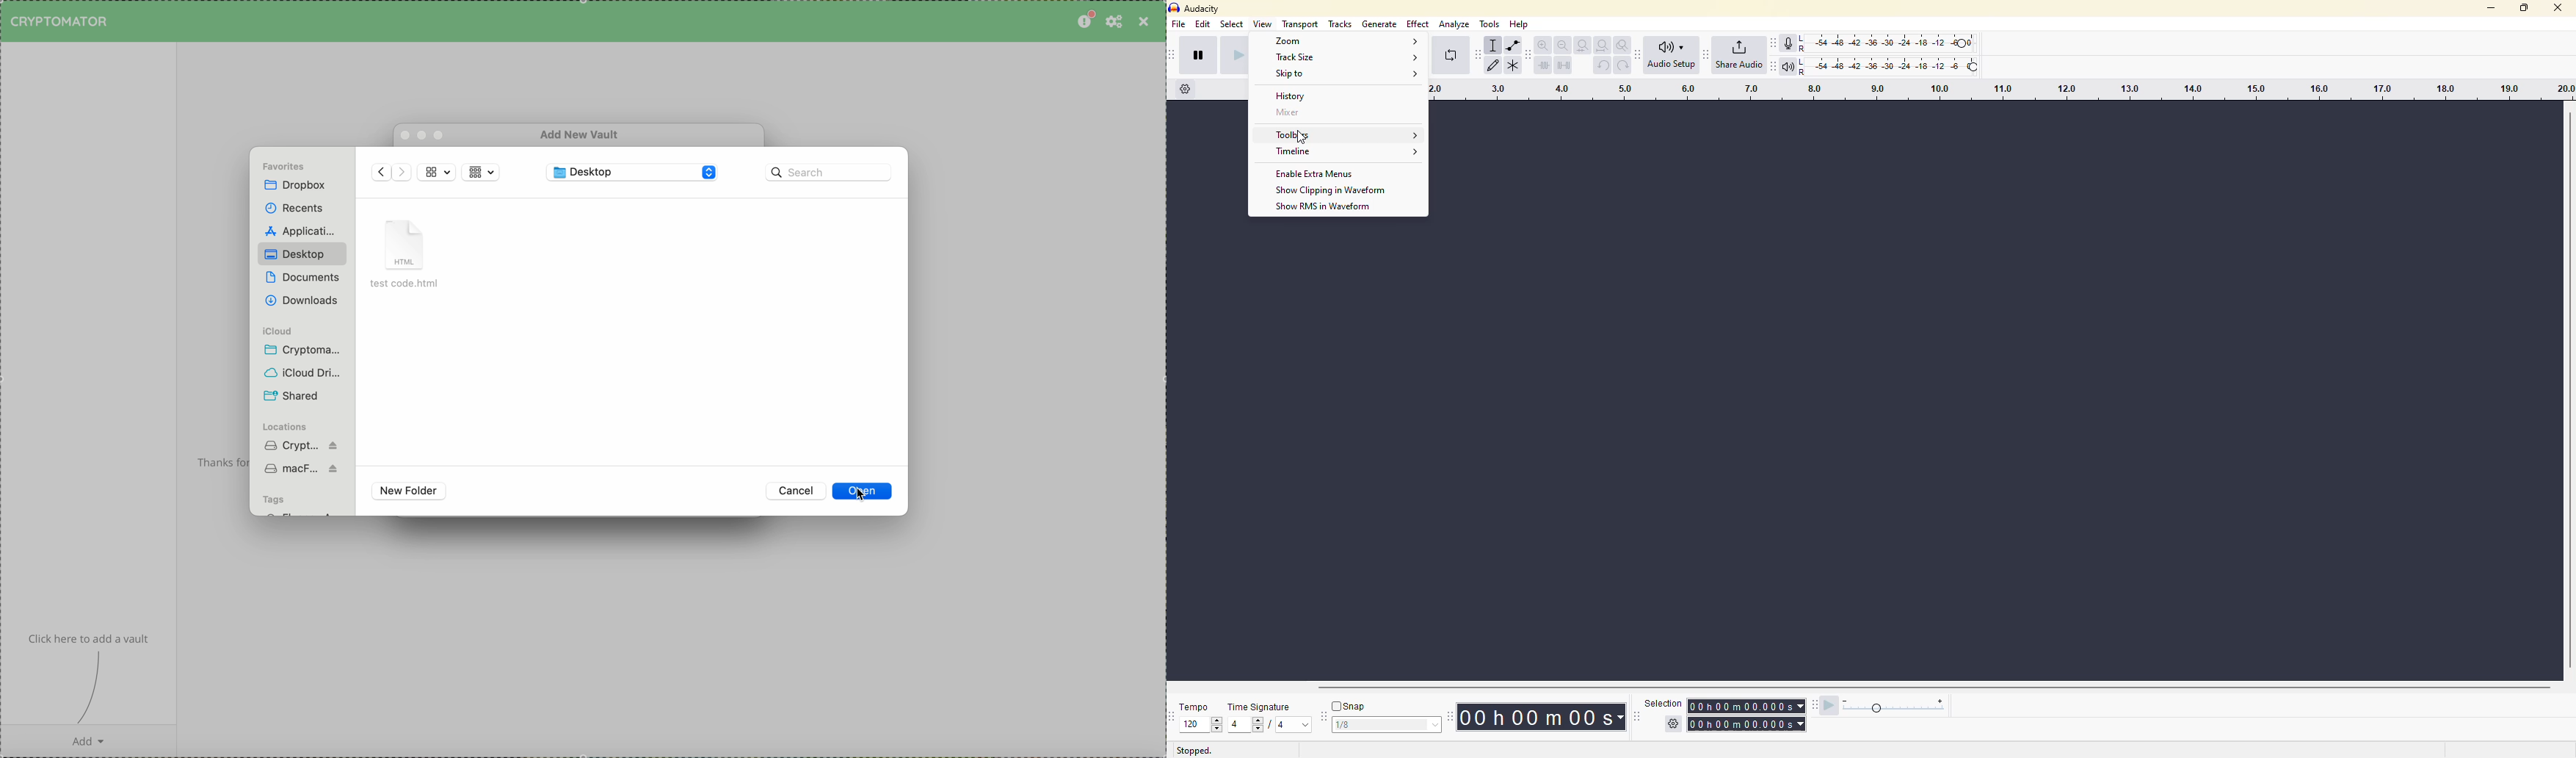 This screenshot has width=2576, height=784. What do you see at coordinates (1890, 66) in the screenshot?
I see `playback level` at bounding box center [1890, 66].